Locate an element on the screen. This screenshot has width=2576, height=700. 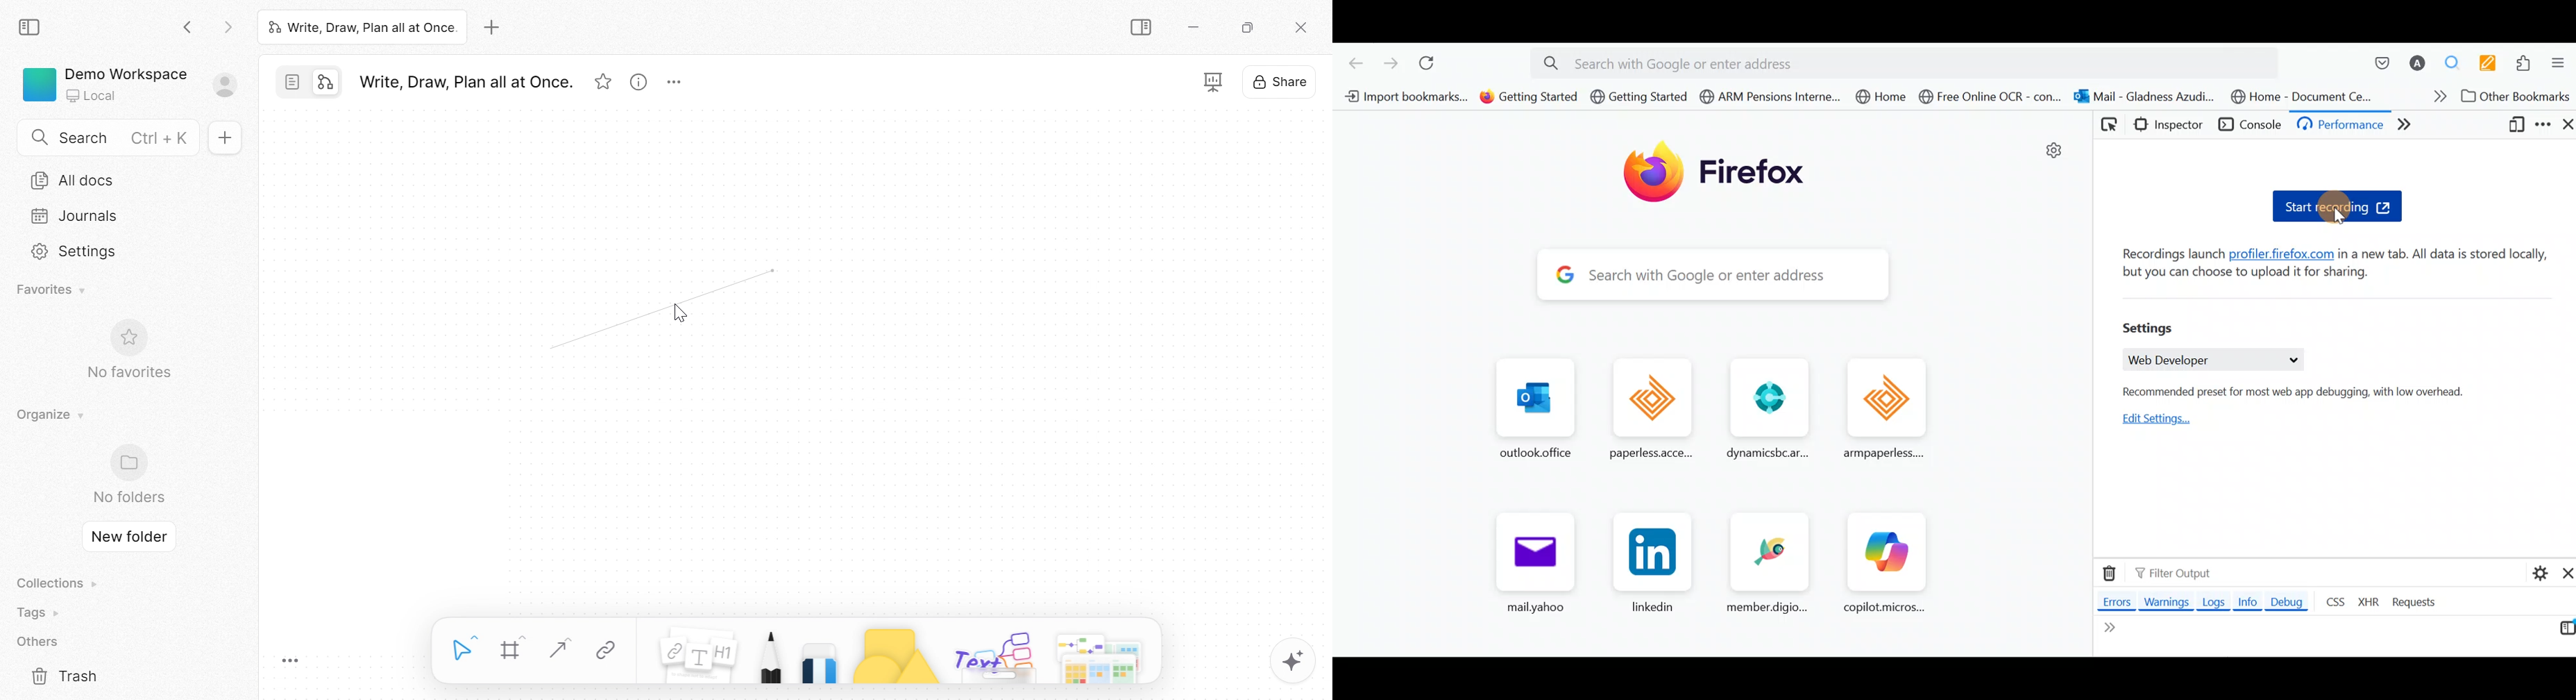
More options is located at coordinates (677, 83).